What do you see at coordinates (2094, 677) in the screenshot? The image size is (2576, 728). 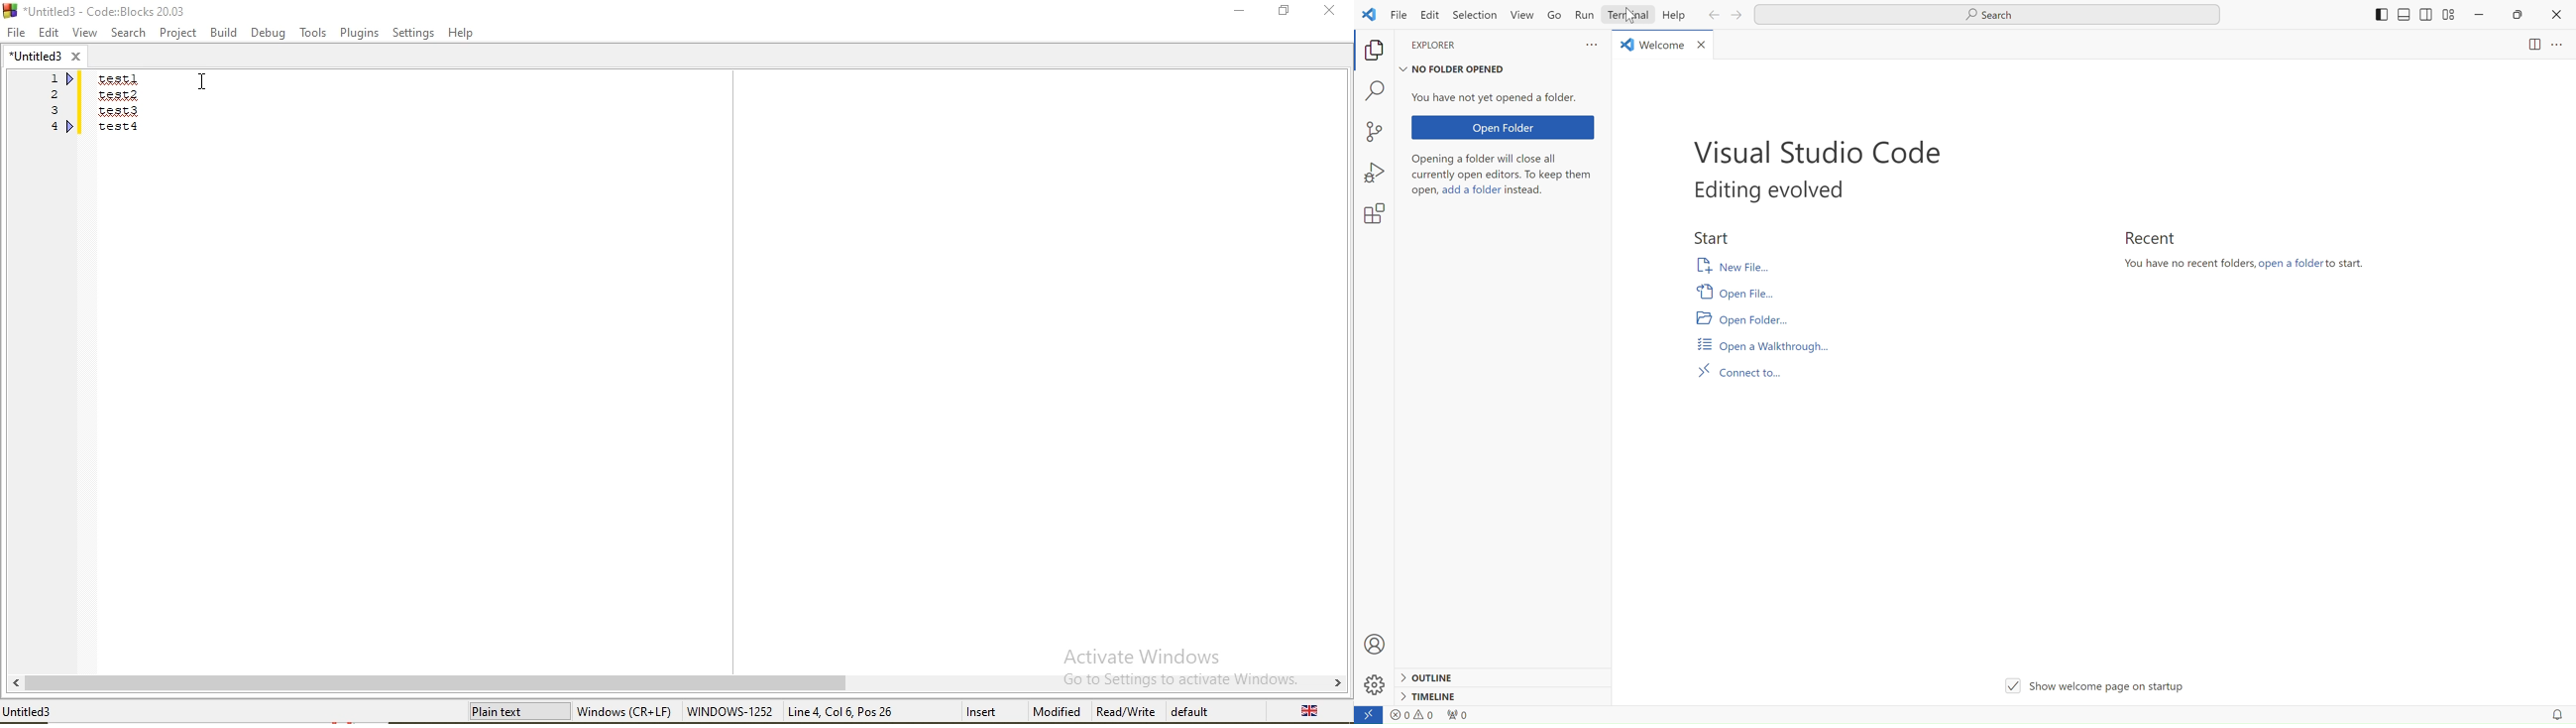 I see `show welcome page on startup` at bounding box center [2094, 677].